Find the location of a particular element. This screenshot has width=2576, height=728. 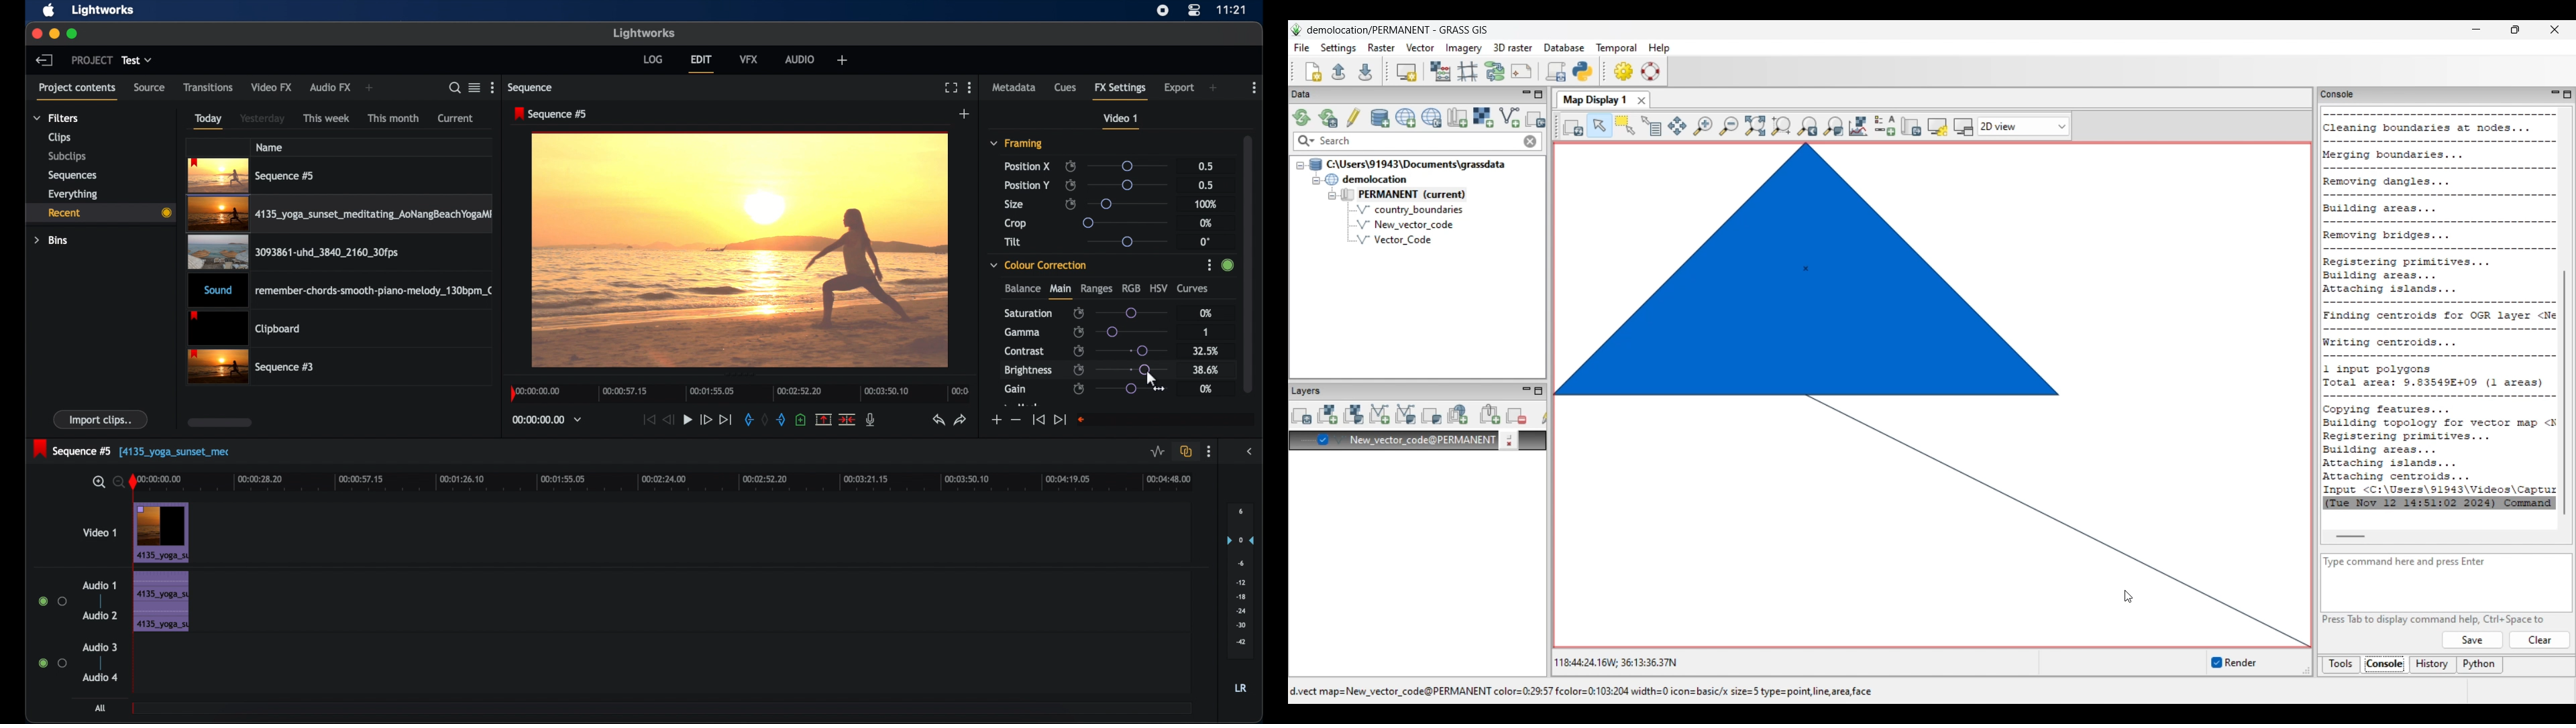

curves is located at coordinates (1193, 289).